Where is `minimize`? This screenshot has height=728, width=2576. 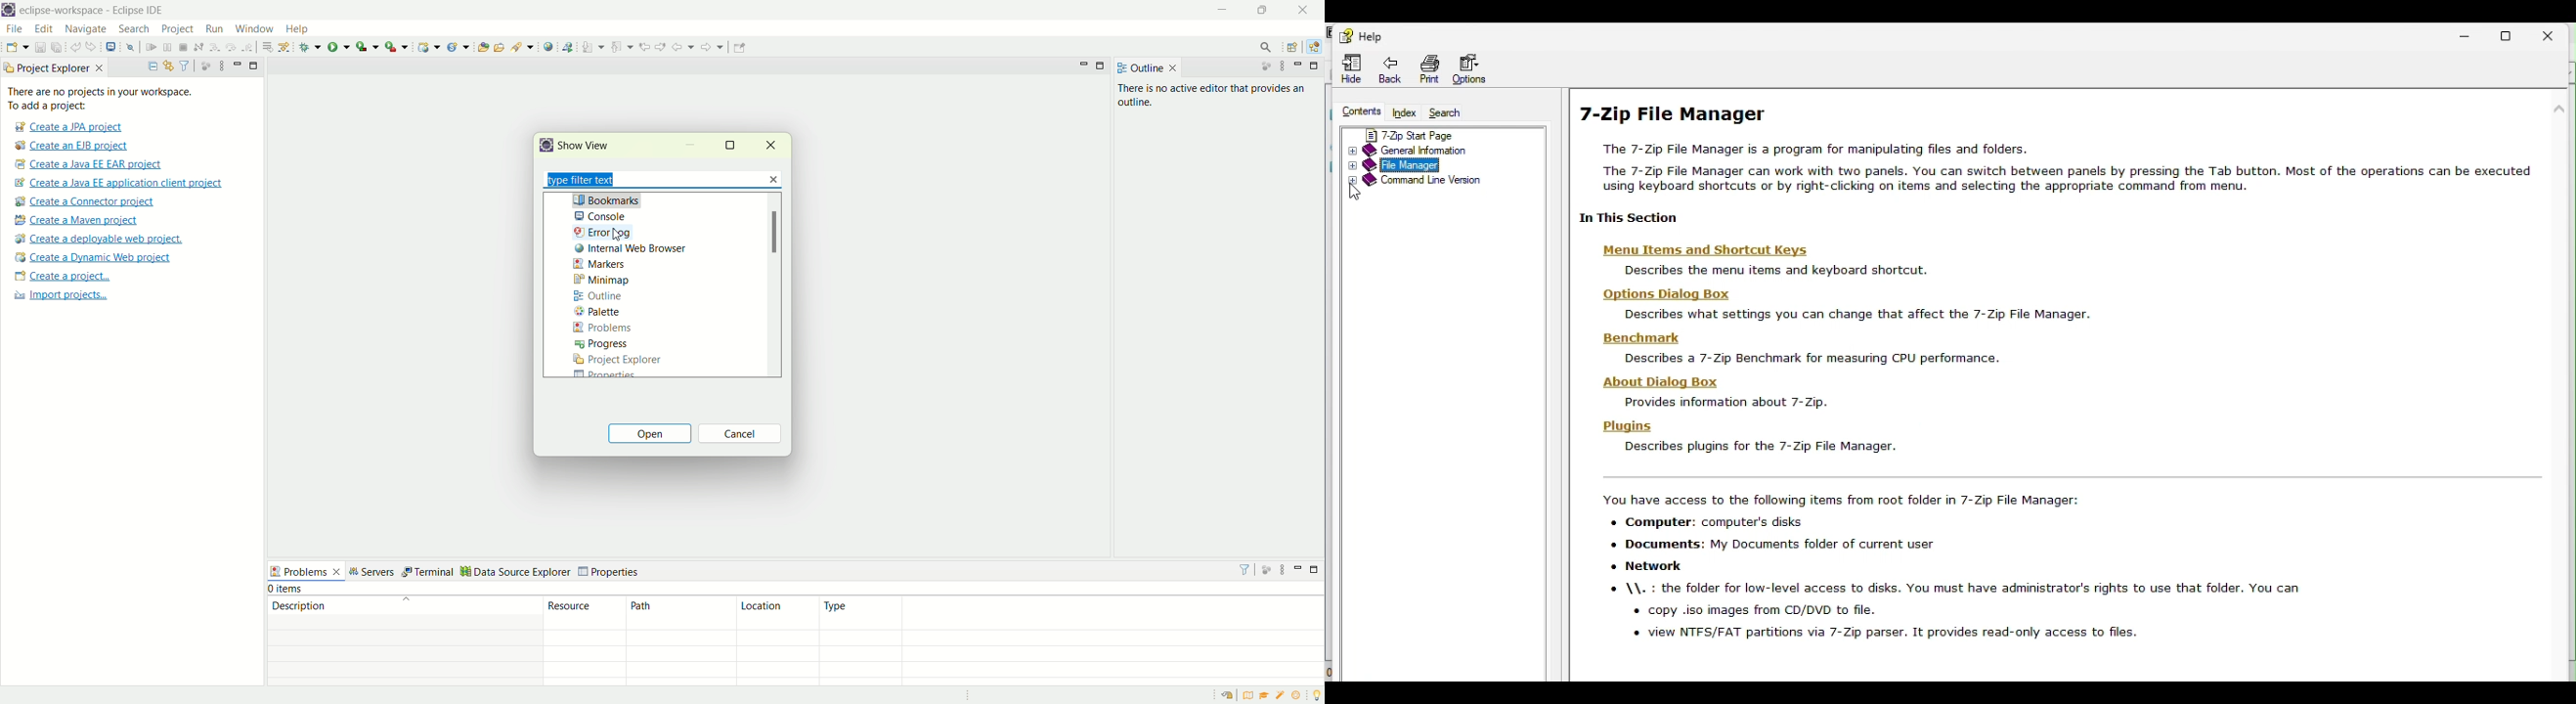
minimize is located at coordinates (1299, 66).